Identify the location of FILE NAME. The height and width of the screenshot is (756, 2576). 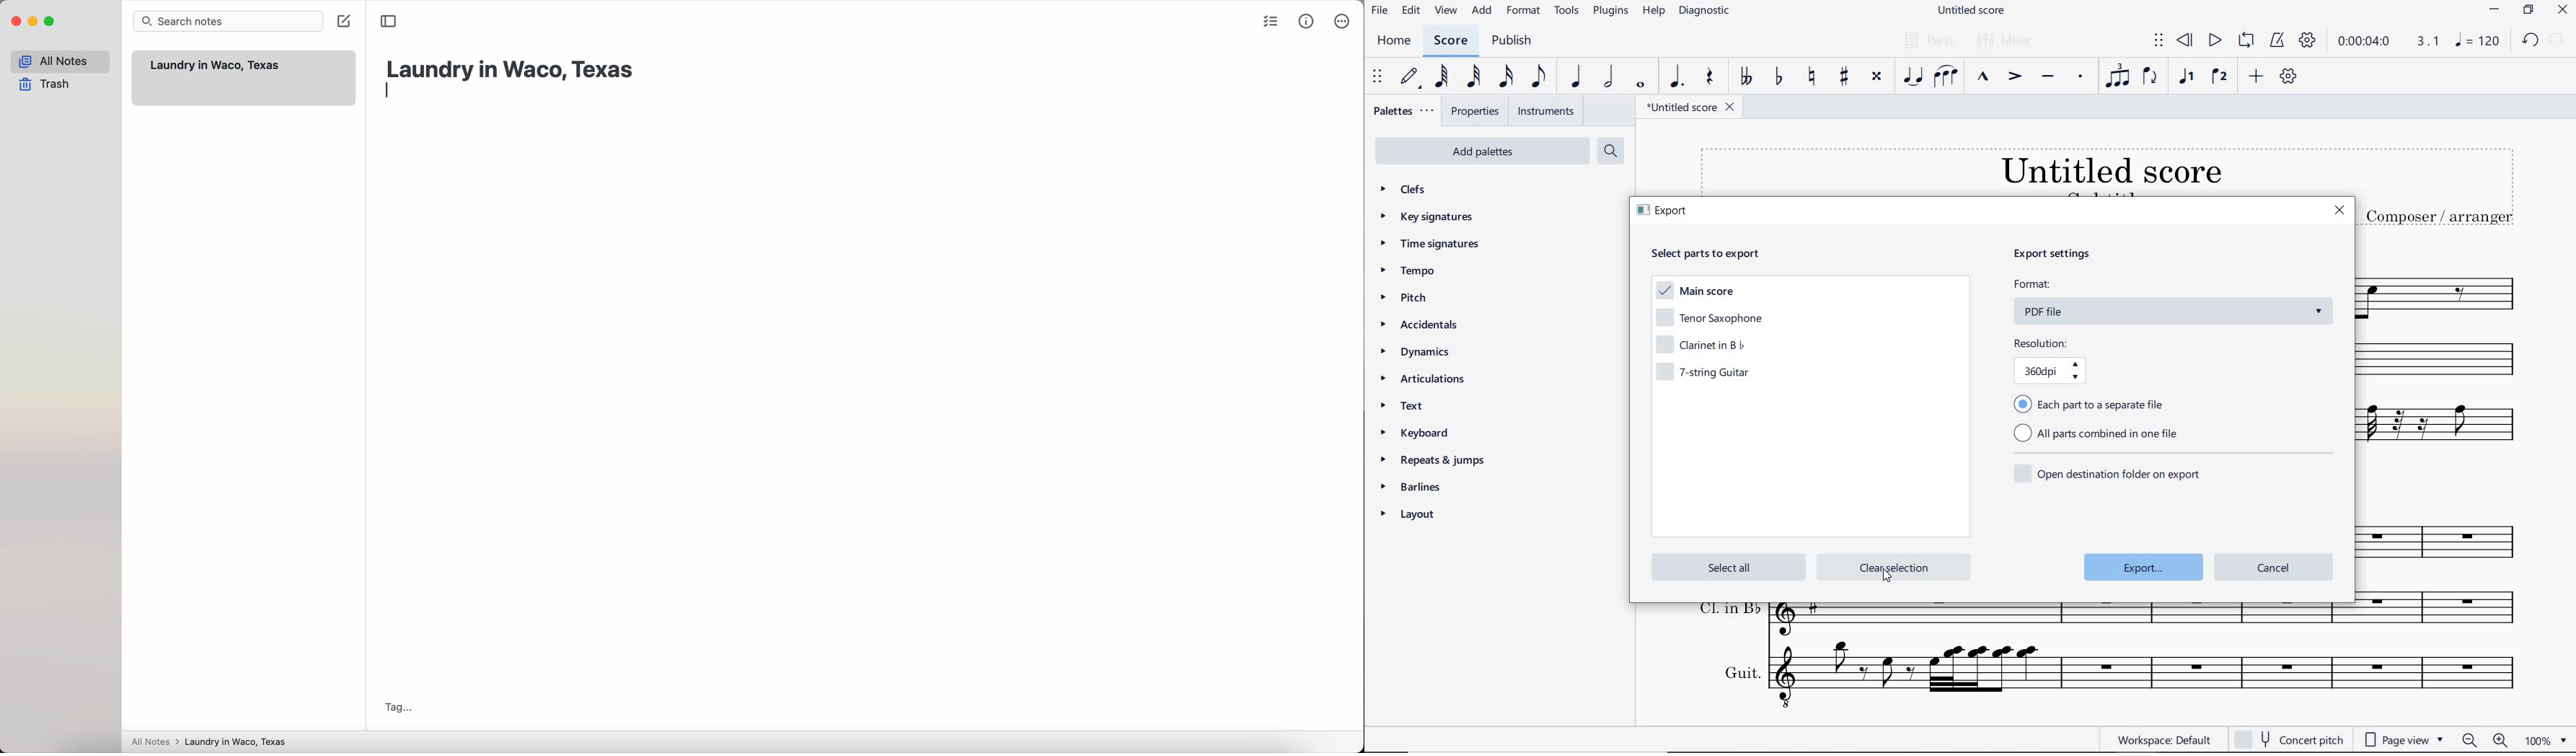
(1690, 109).